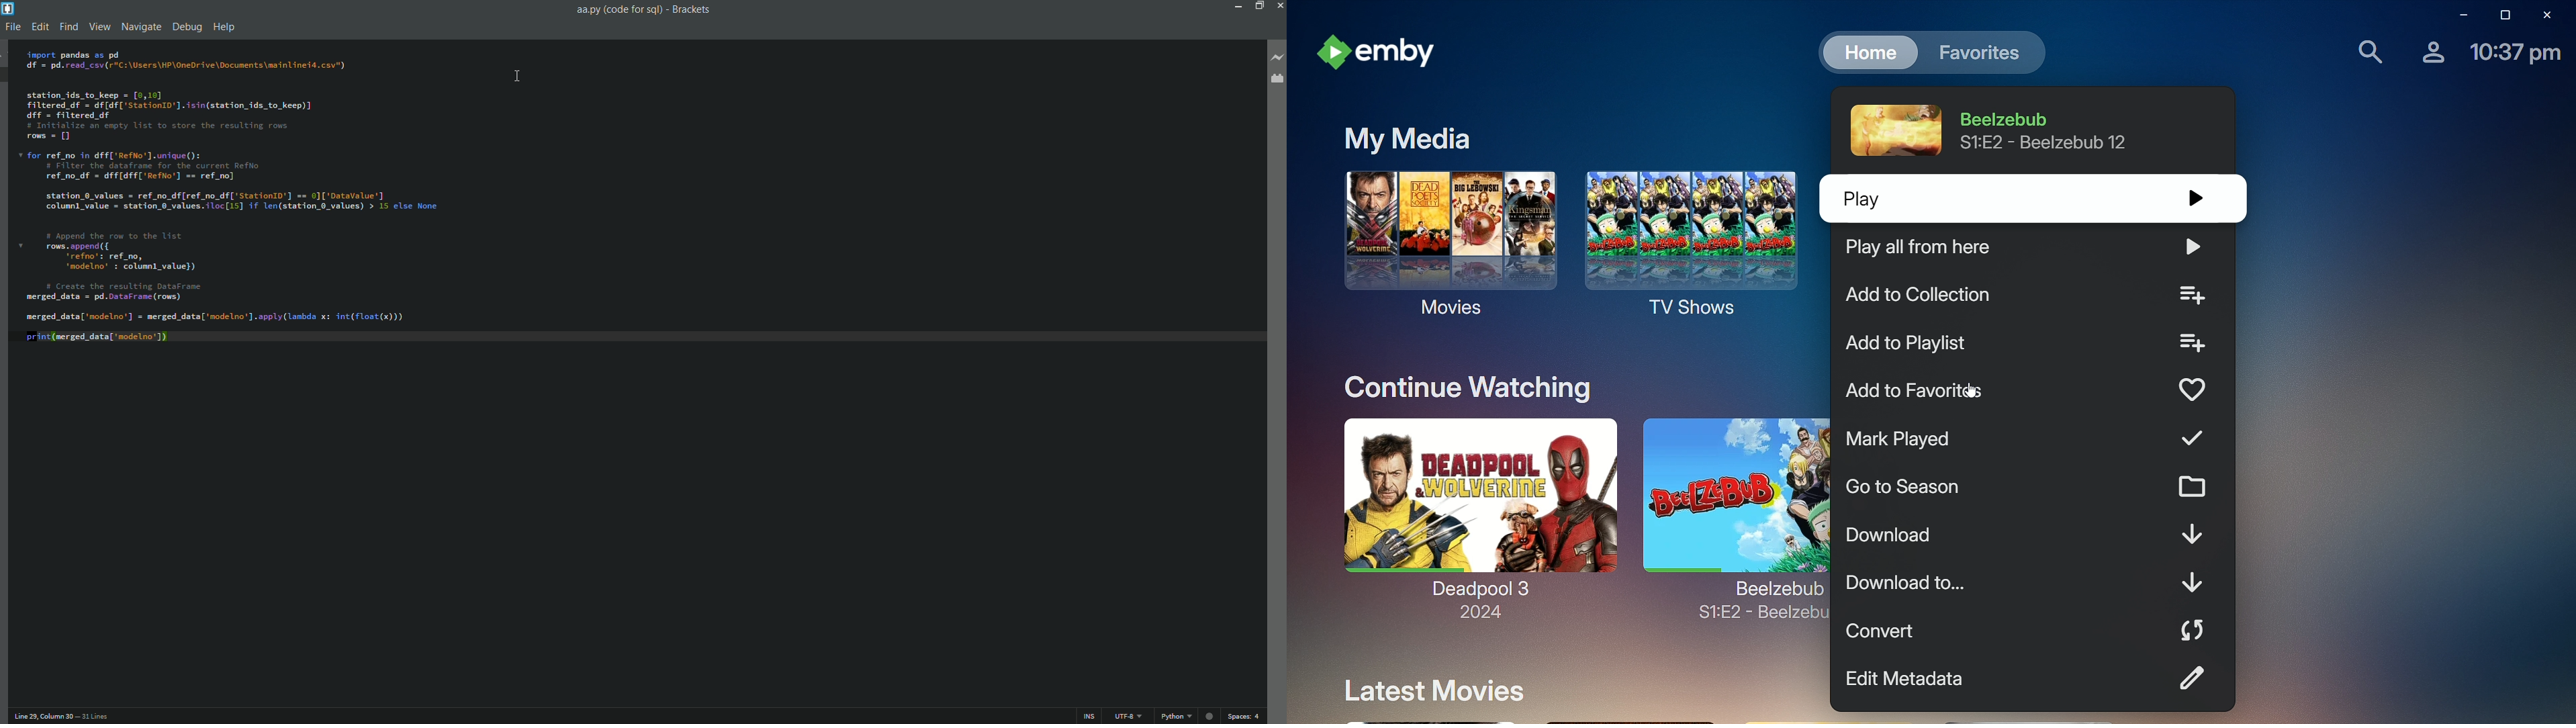 The width and height of the screenshot is (2576, 728). Describe the element at coordinates (2029, 392) in the screenshot. I see `Add to Favorites` at that location.